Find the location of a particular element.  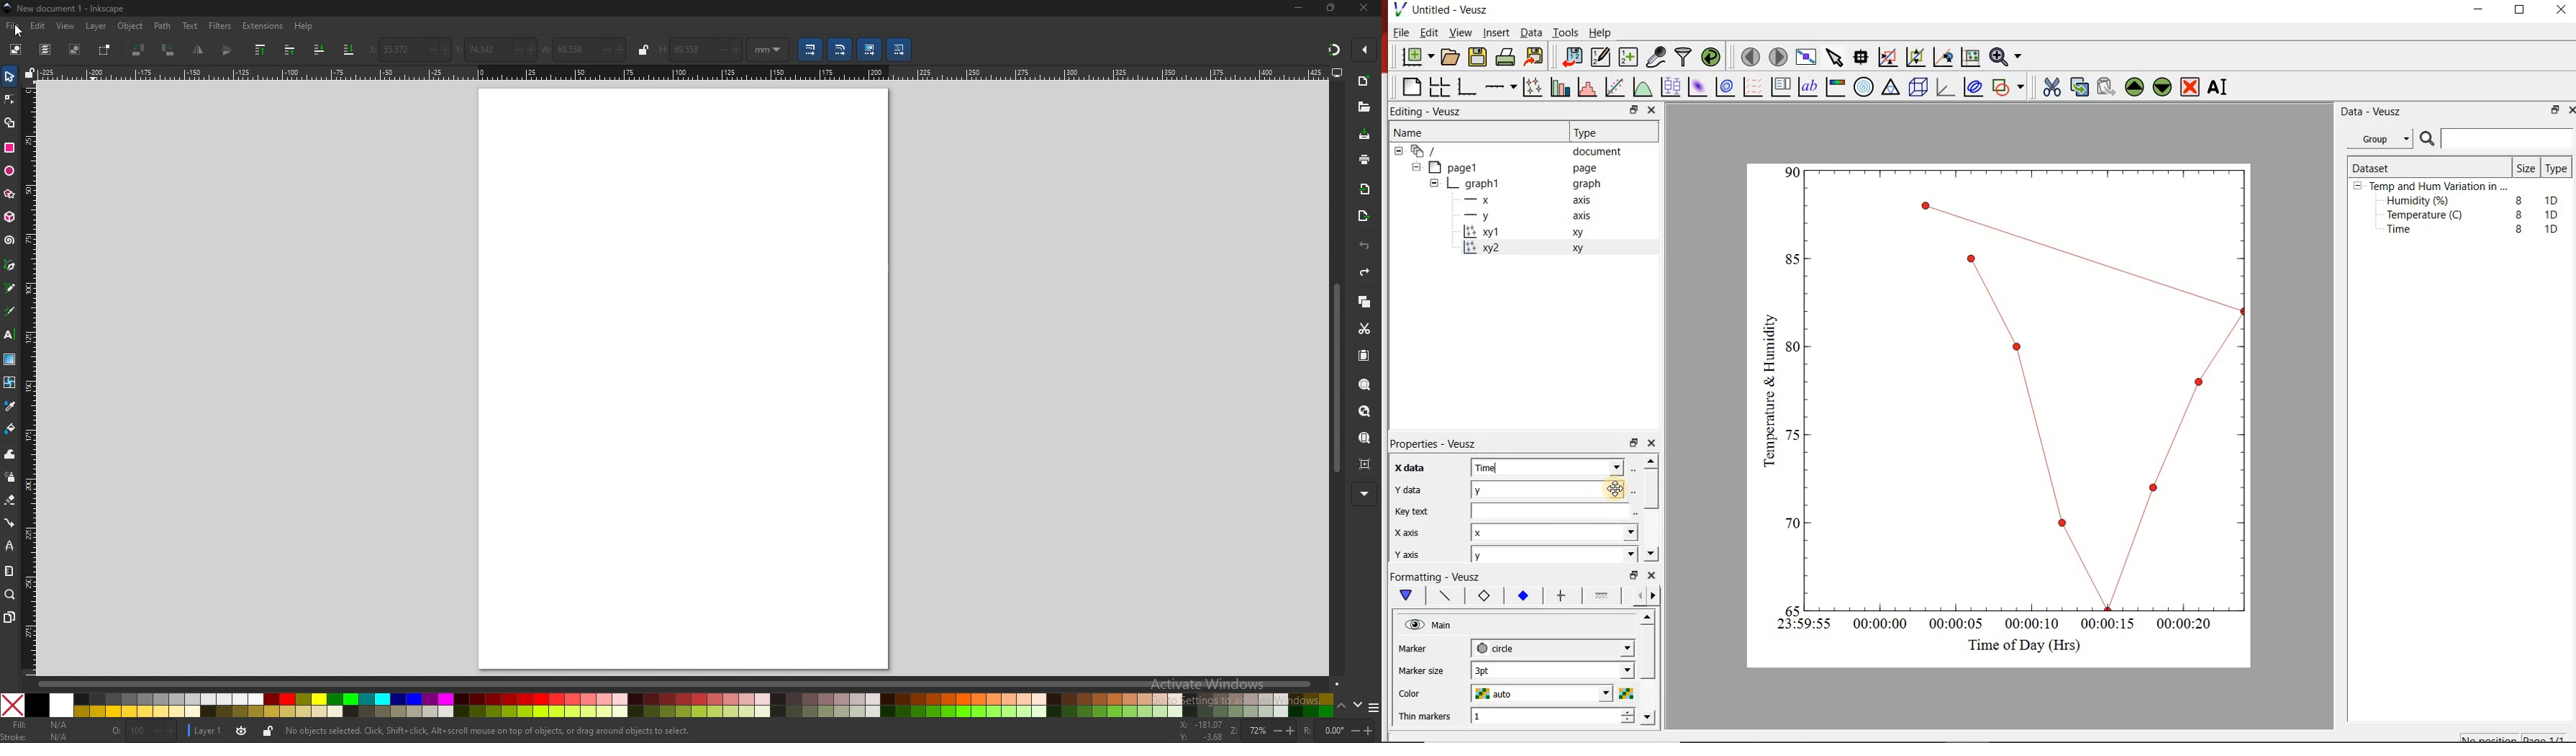

0.8 is located at coordinates (1791, 258).